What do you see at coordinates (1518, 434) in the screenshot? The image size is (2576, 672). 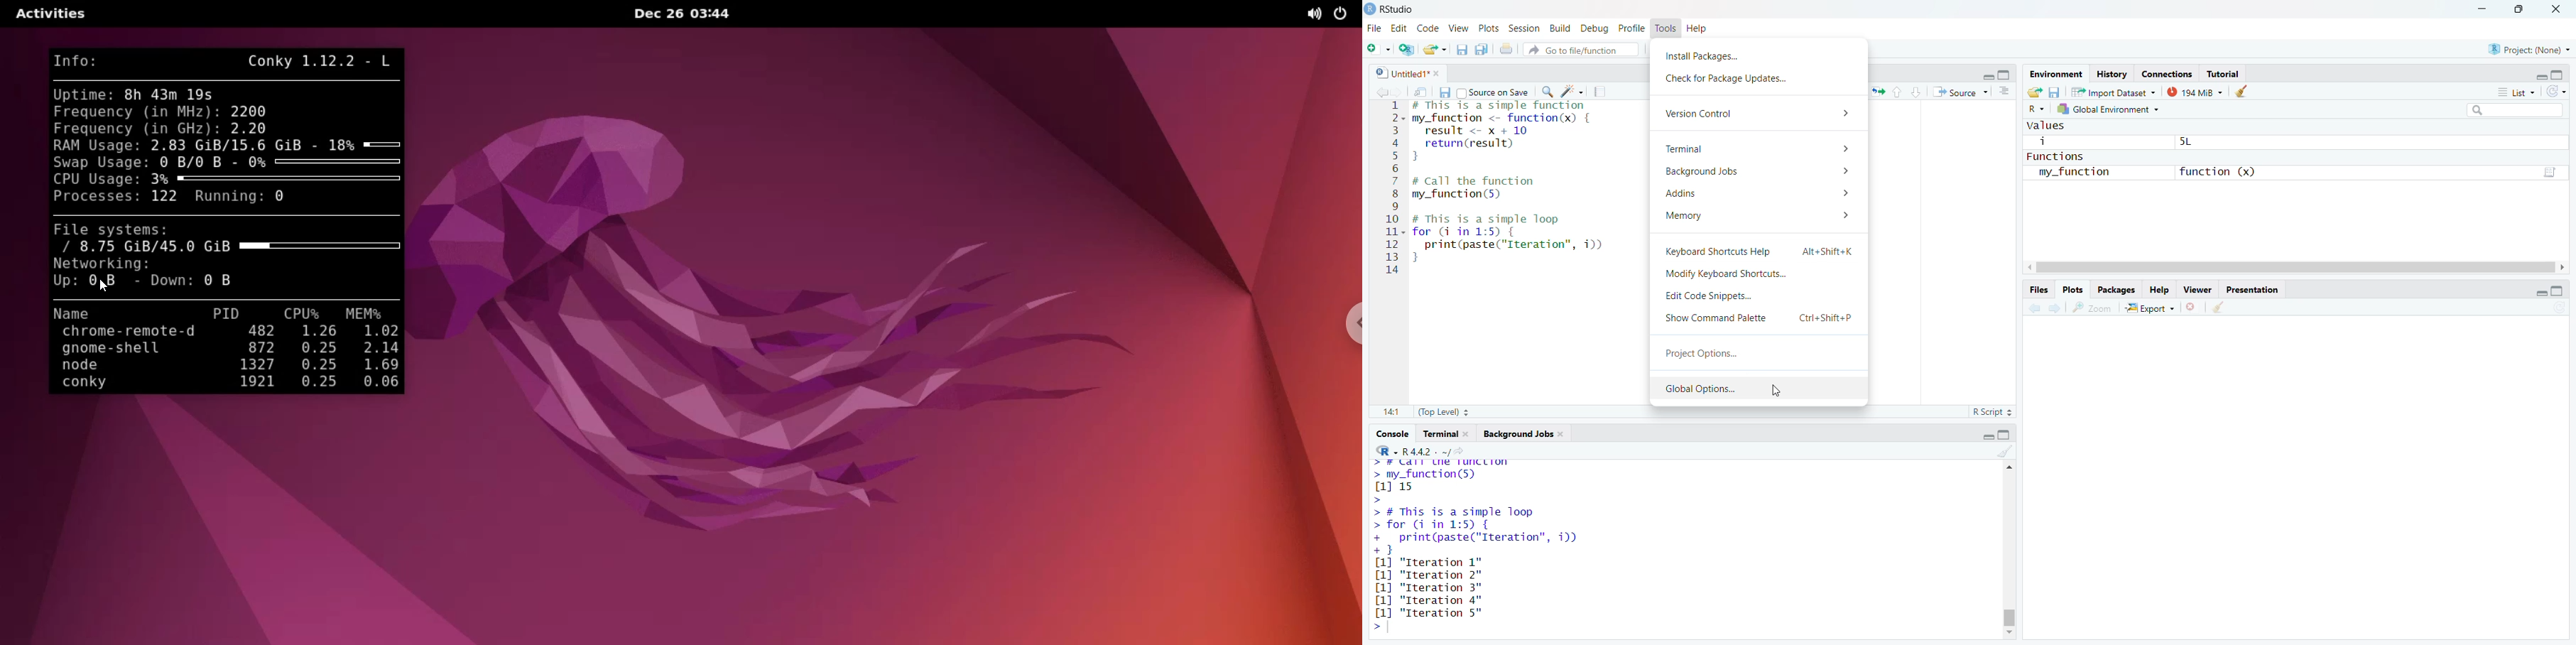 I see `Background jobs` at bounding box center [1518, 434].